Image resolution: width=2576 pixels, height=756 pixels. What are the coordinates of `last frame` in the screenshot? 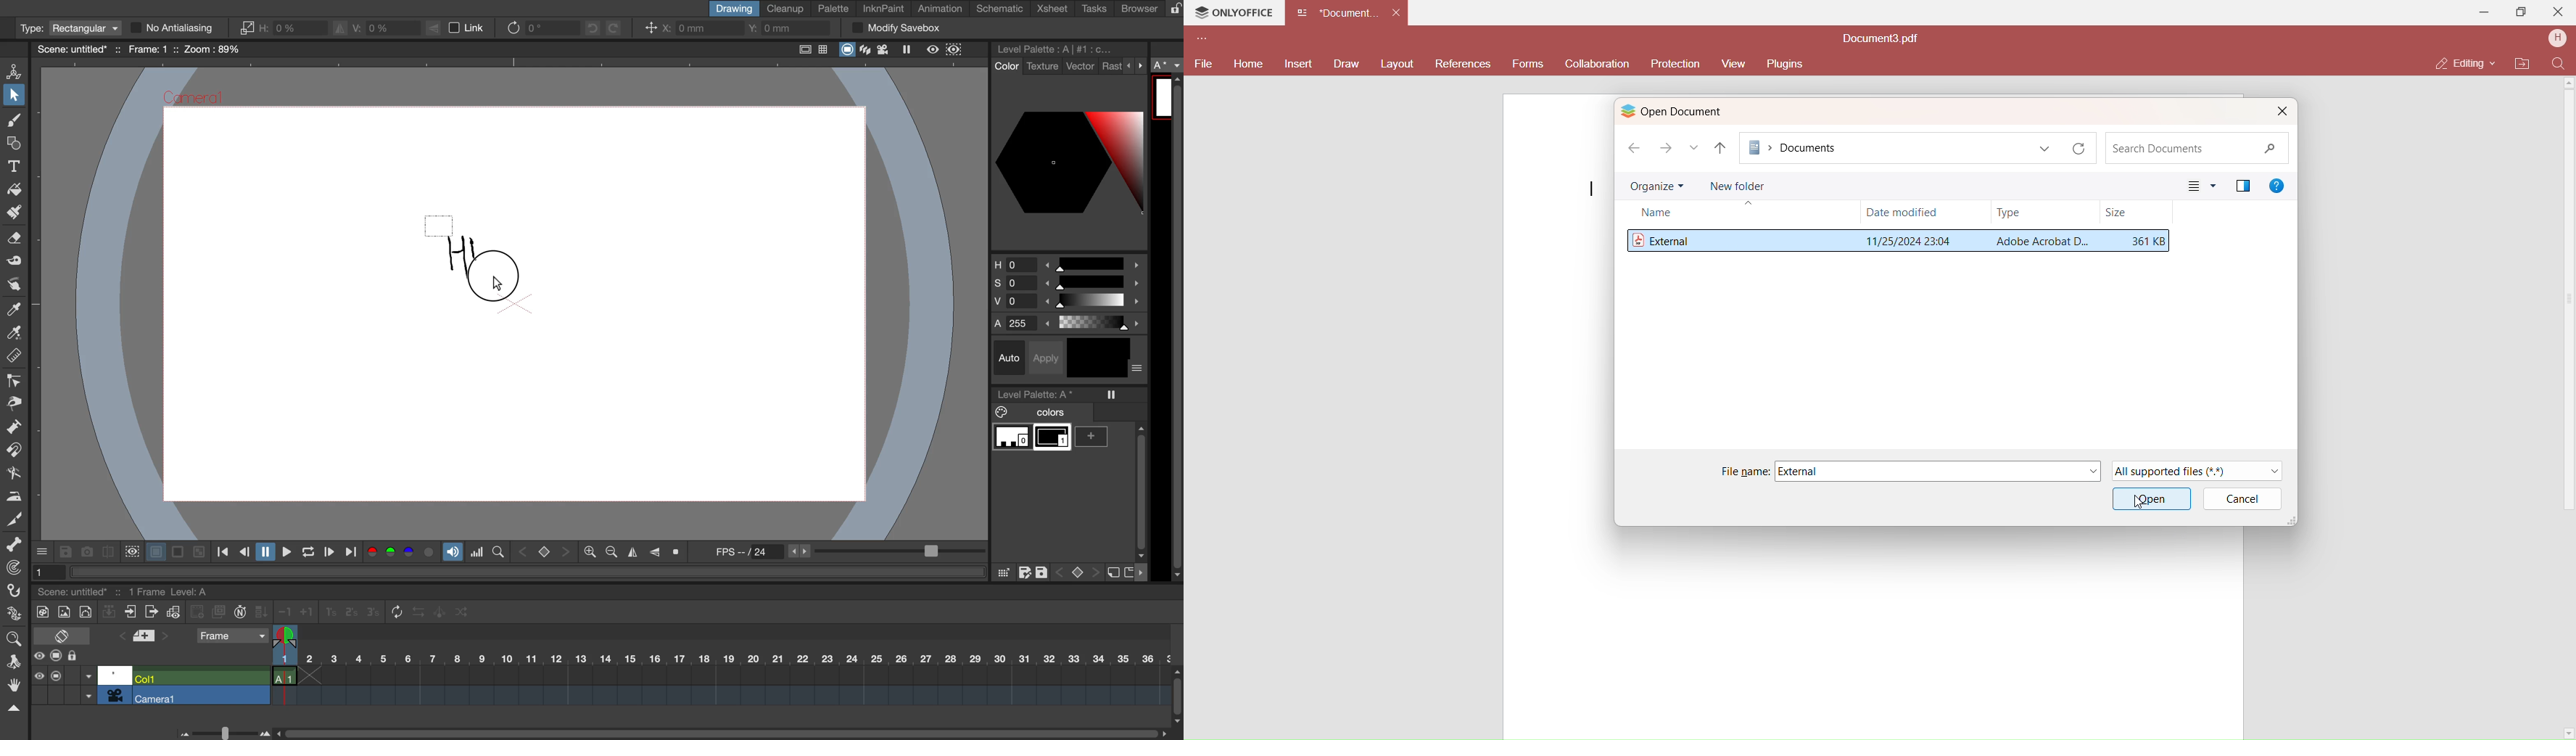 It's located at (352, 553).